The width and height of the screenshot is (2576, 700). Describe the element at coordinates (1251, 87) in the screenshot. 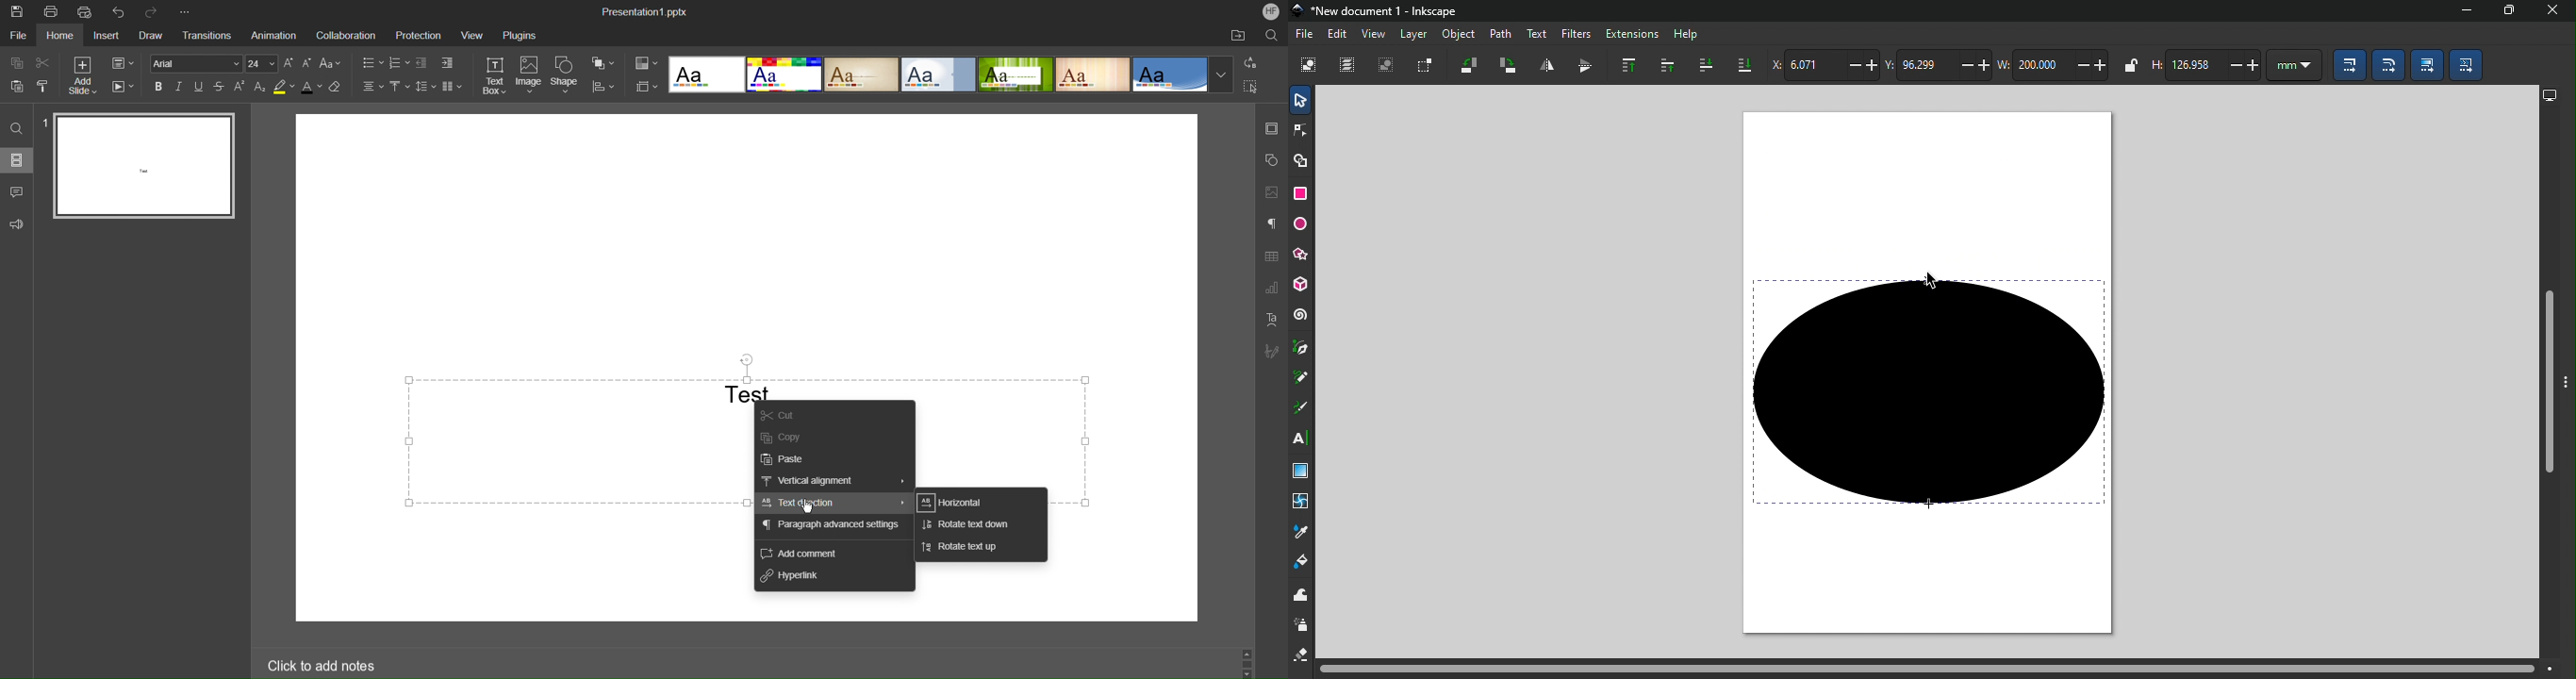

I see `Select` at that location.